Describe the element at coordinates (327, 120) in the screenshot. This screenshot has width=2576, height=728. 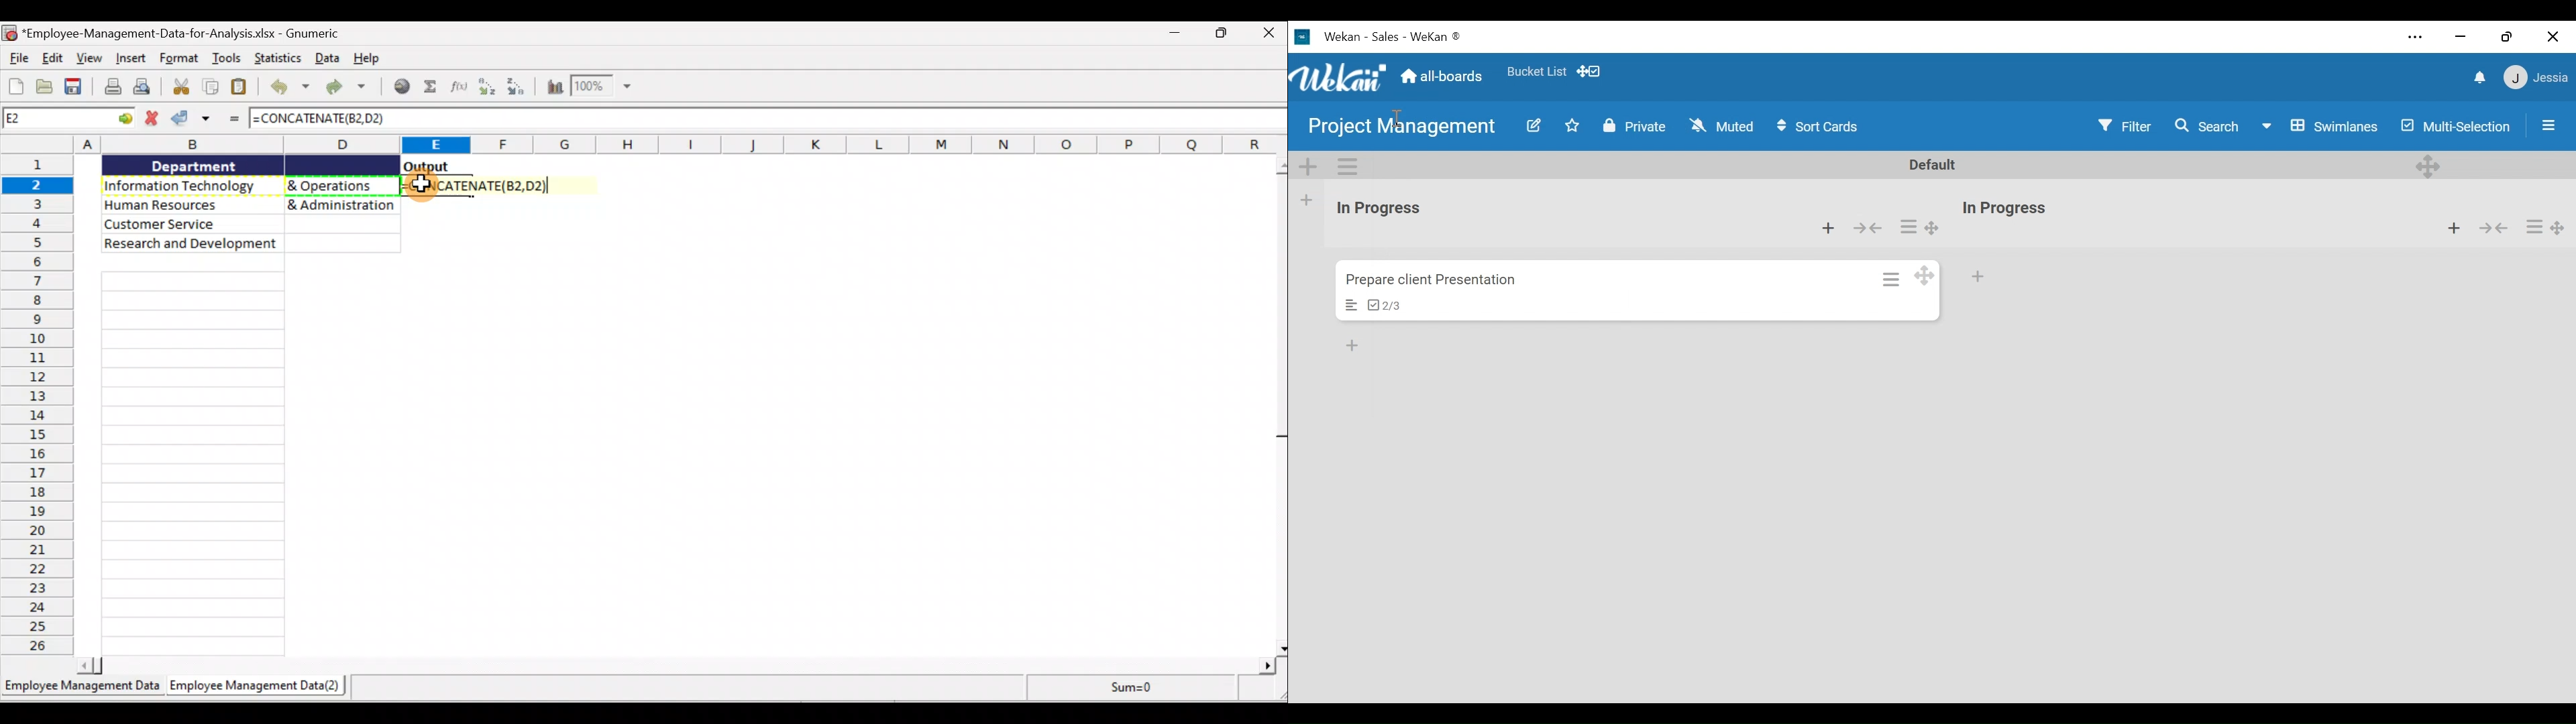
I see `=CONCATENATE(B2,D2)` at that location.